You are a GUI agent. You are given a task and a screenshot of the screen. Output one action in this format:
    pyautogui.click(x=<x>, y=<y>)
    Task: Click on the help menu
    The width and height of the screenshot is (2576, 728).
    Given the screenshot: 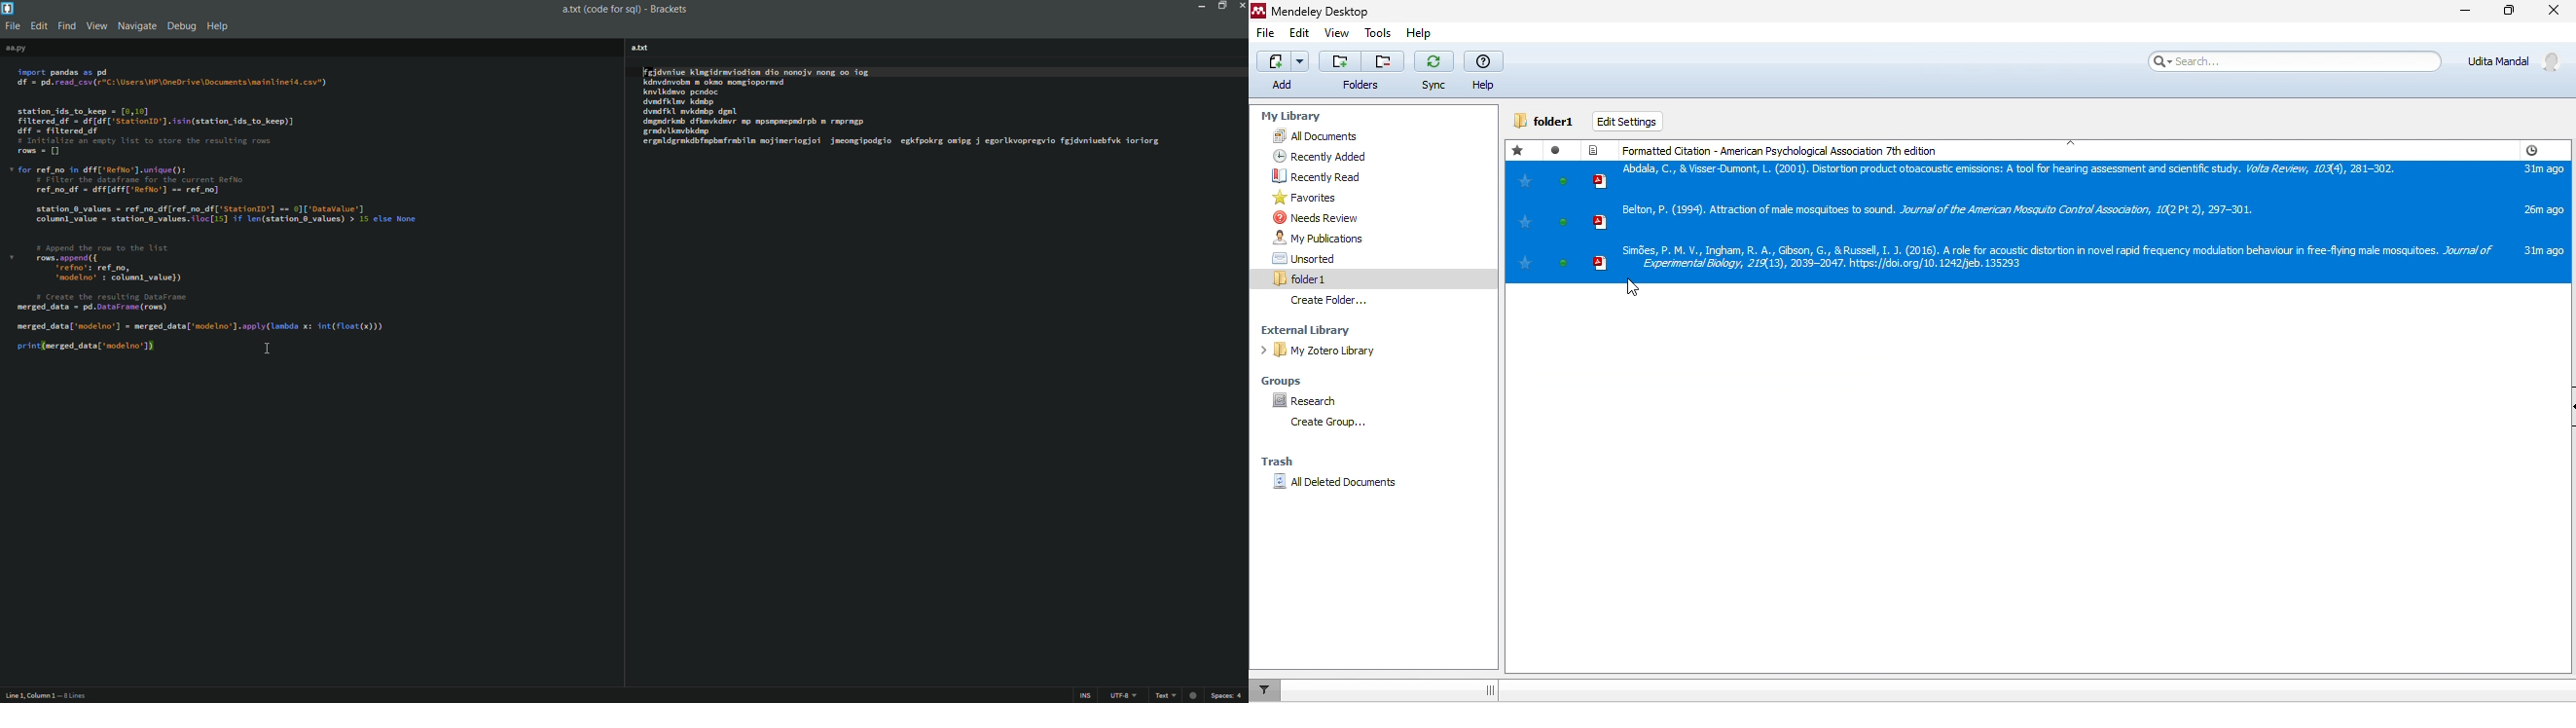 What is the action you would take?
    pyautogui.click(x=220, y=27)
    